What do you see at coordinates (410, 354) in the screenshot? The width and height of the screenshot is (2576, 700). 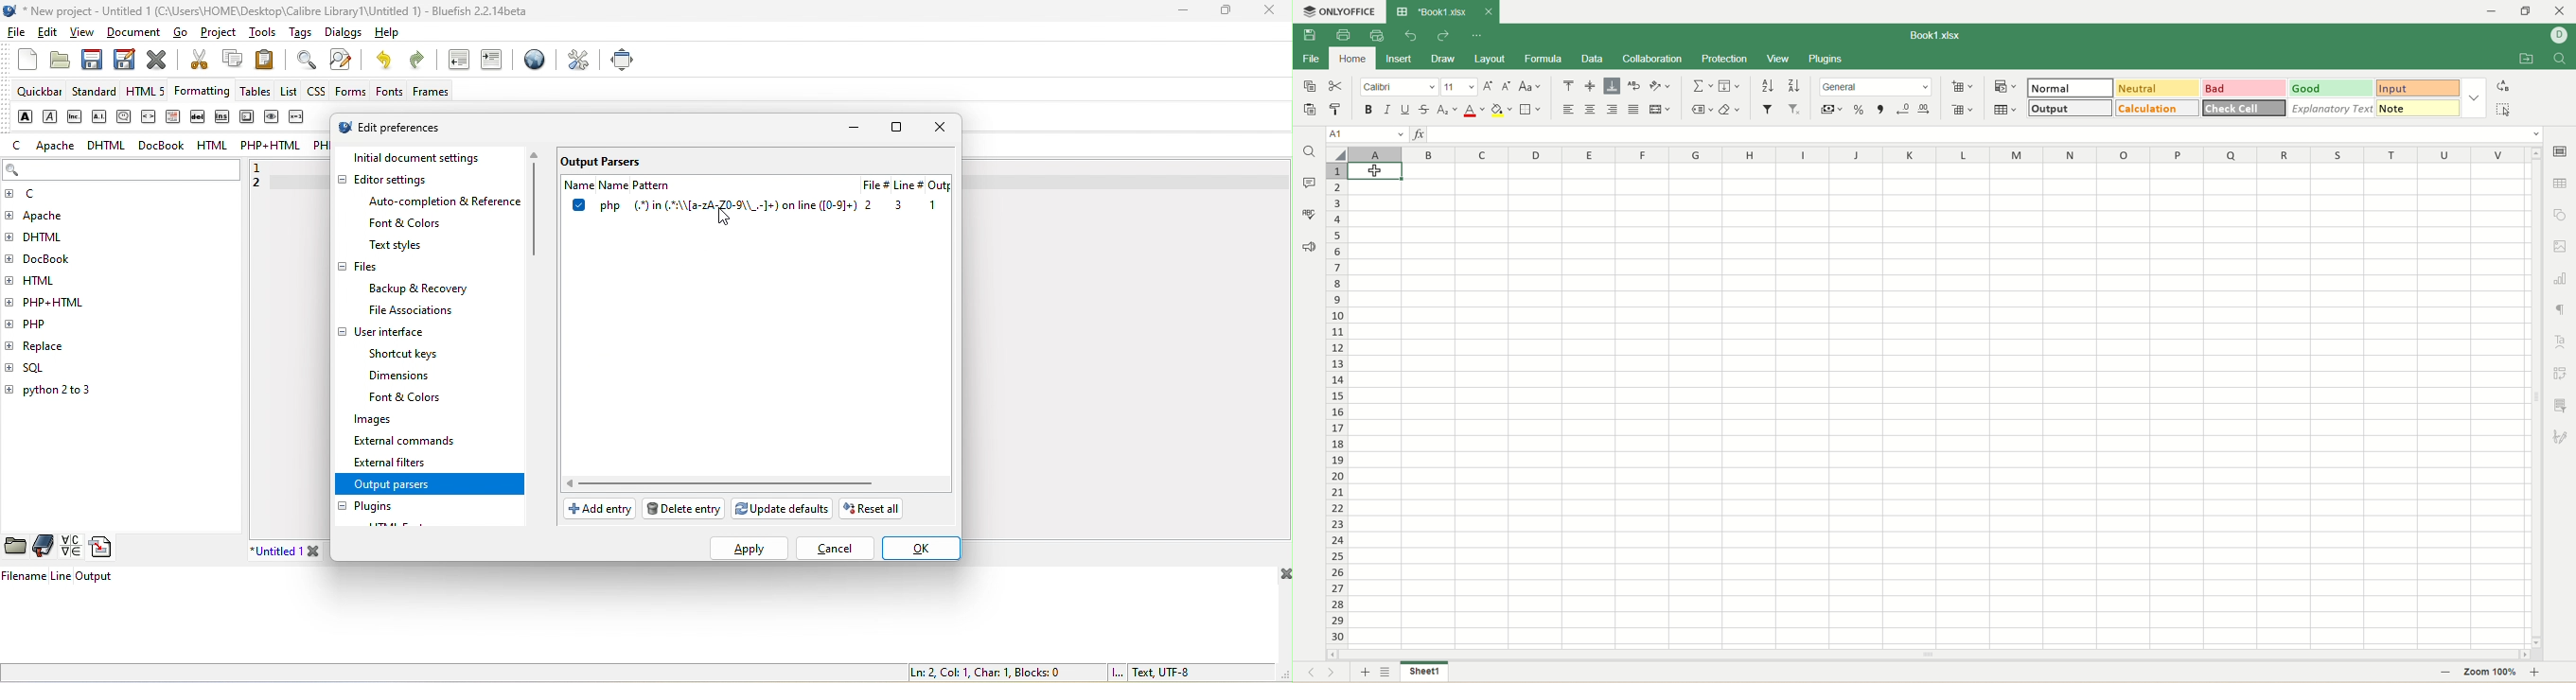 I see `shortcut keys` at bounding box center [410, 354].